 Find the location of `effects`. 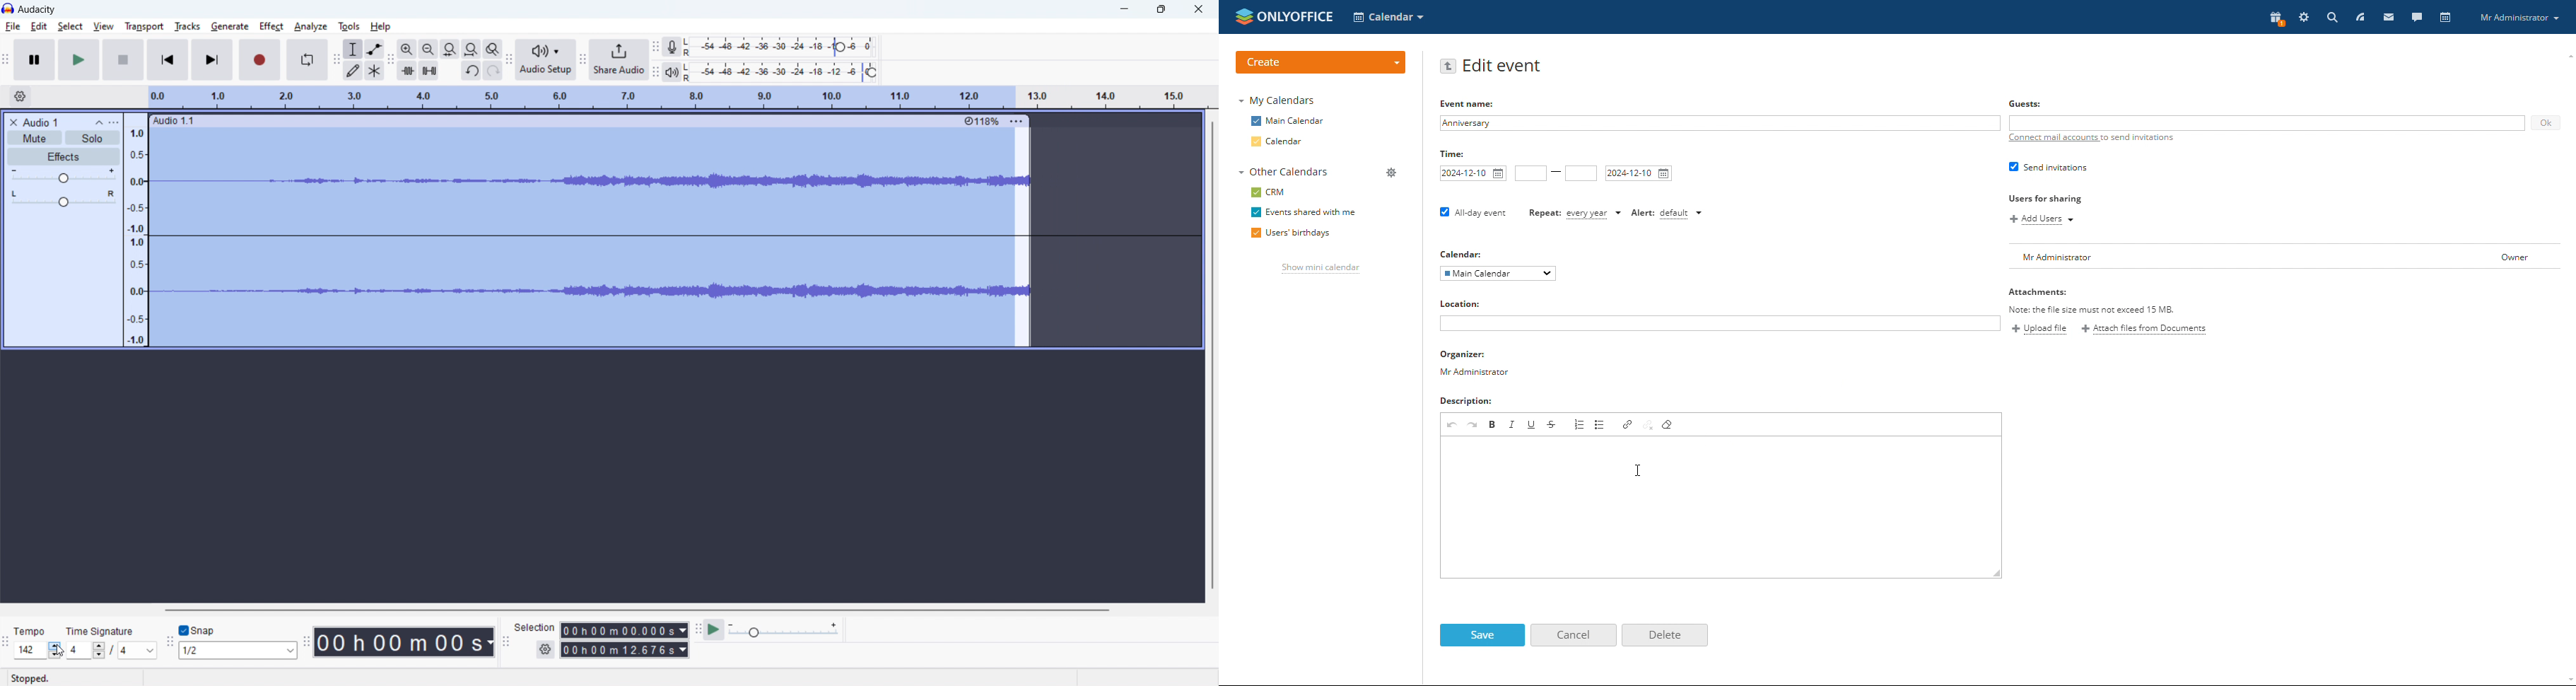

effects is located at coordinates (64, 157).